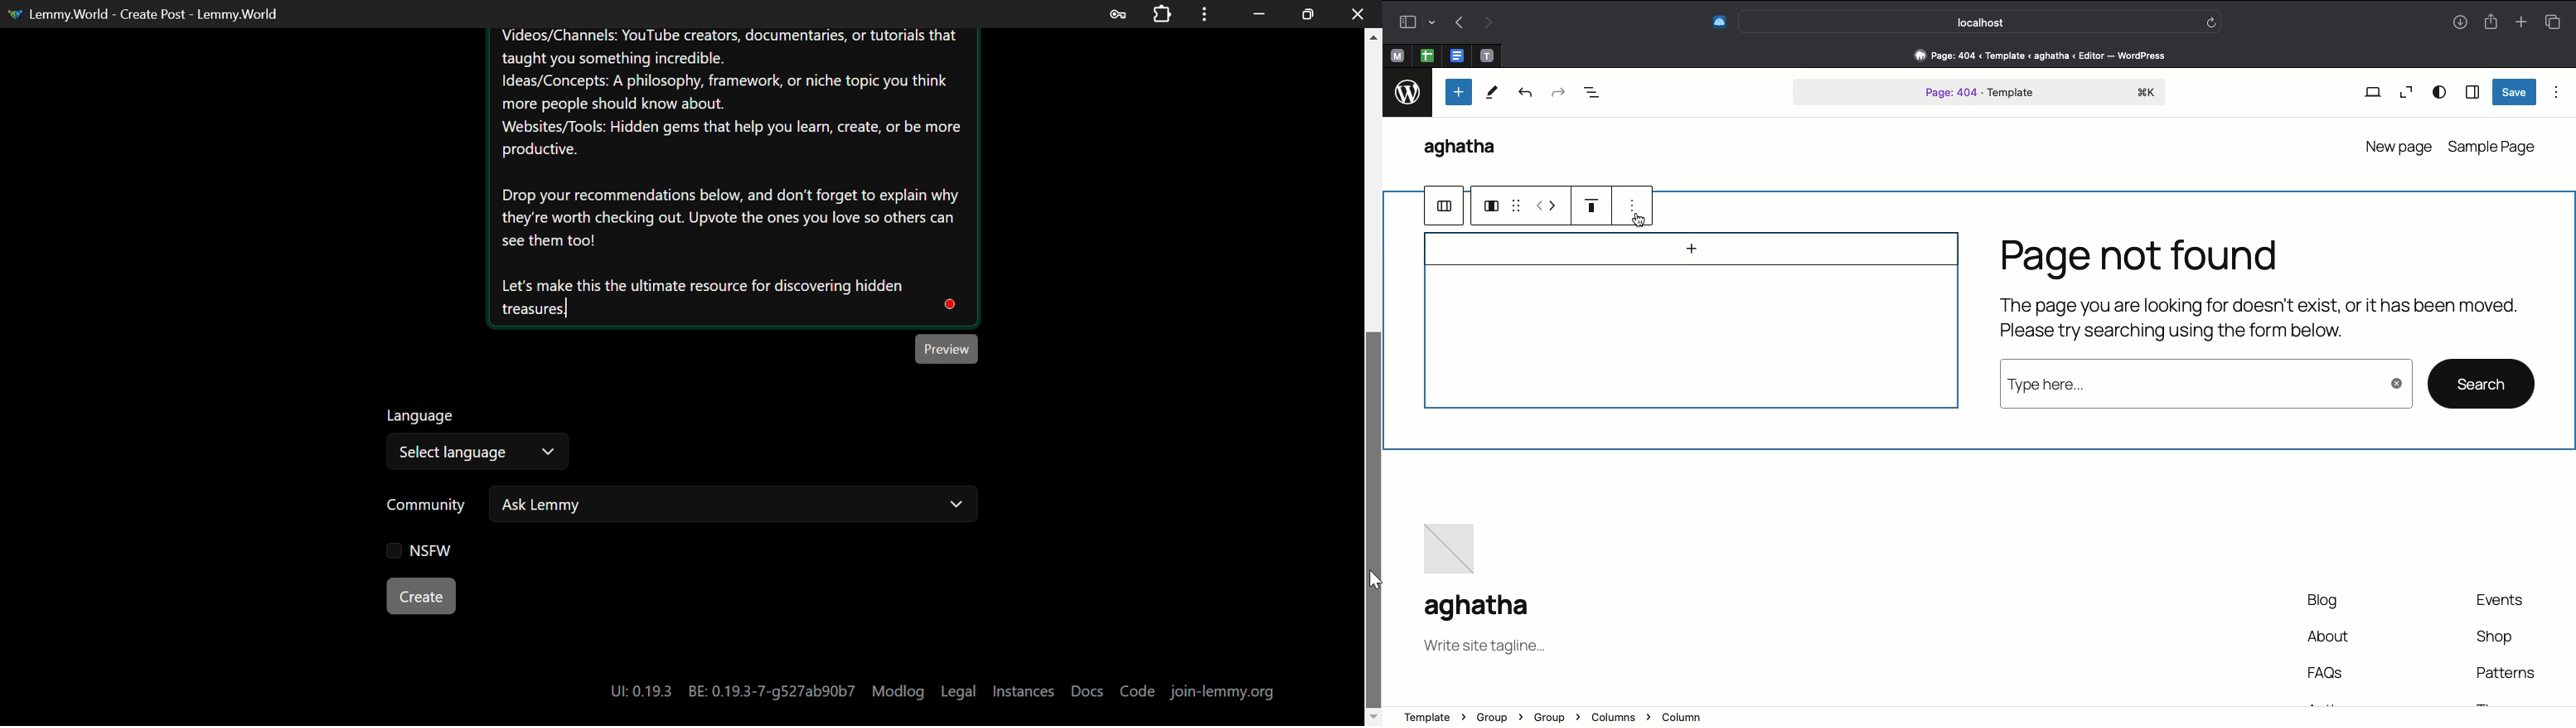  What do you see at coordinates (1116, 14) in the screenshot?
I see `Saved Password Data` at bounding box center [1116, 14].